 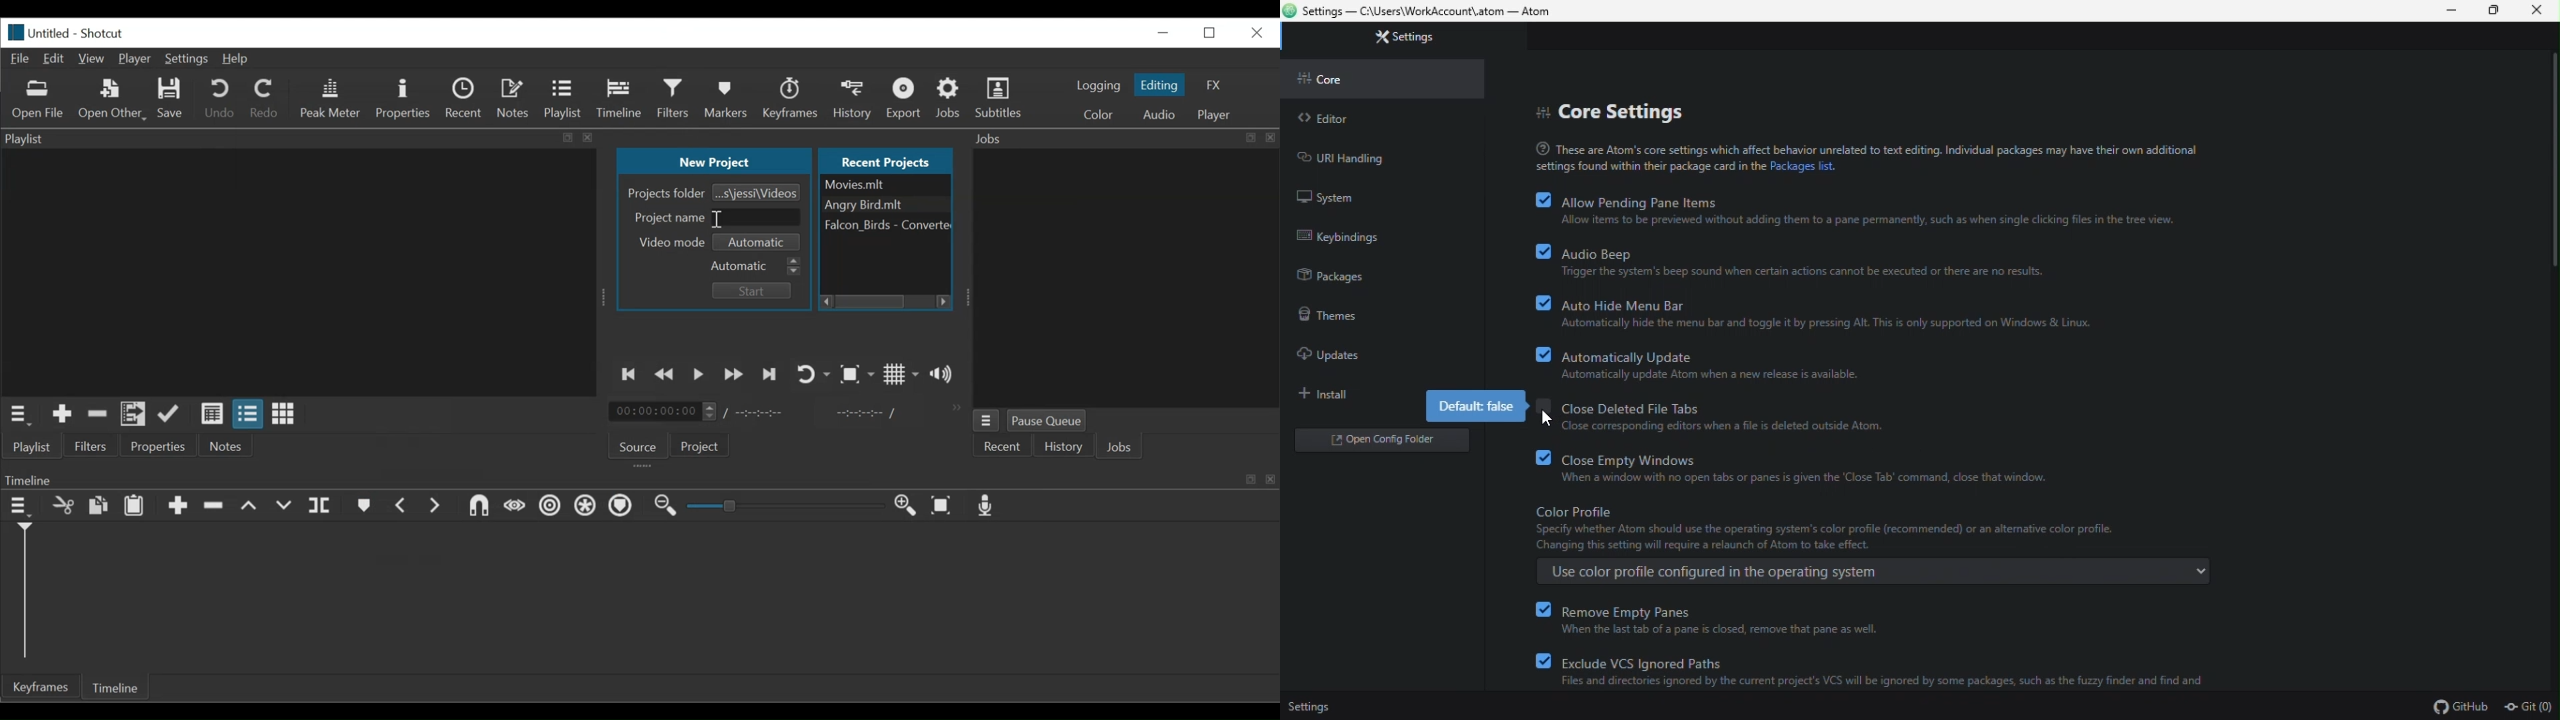 What do you see at coordinates (986, 419) in the screenshot?
I see `Jobs menu` at bounding box center [986, 419].